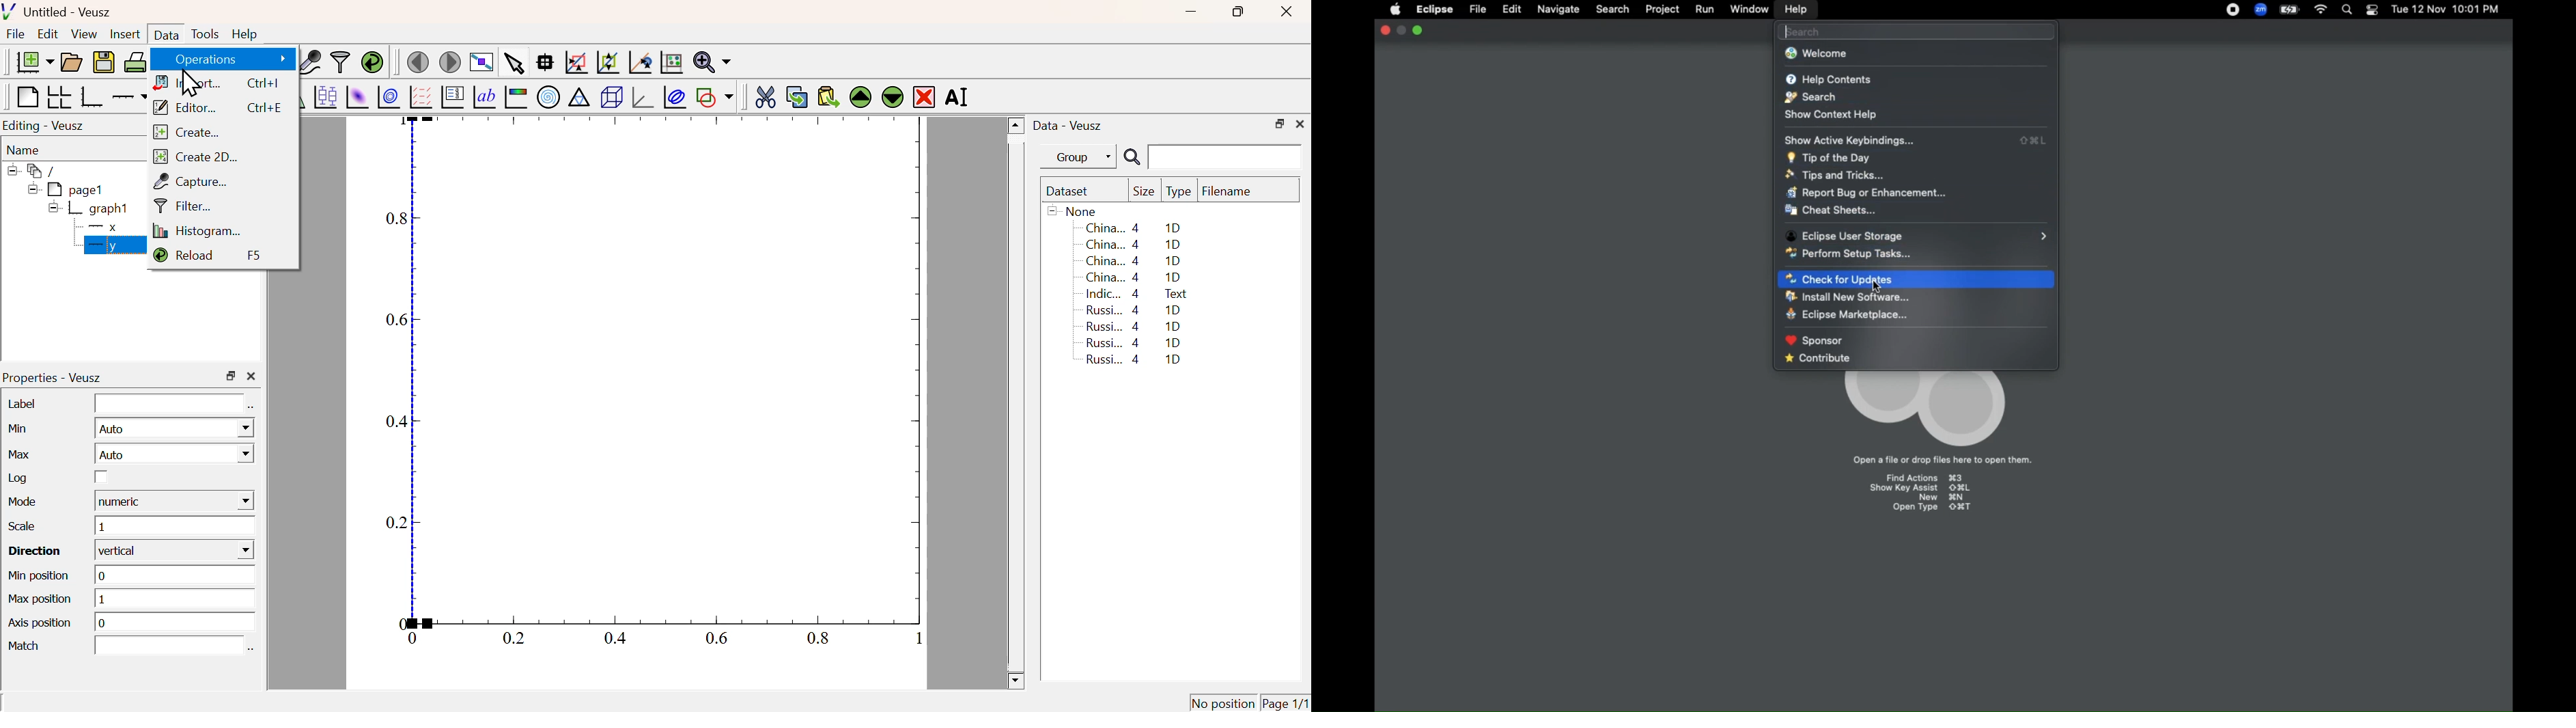 The height and width of the screenshot is (728, 2576). What do you see at coordinates (1917, 139) in the screenshot?
I see `Show Active KeyBindings` at bounding box center [1917, 139].